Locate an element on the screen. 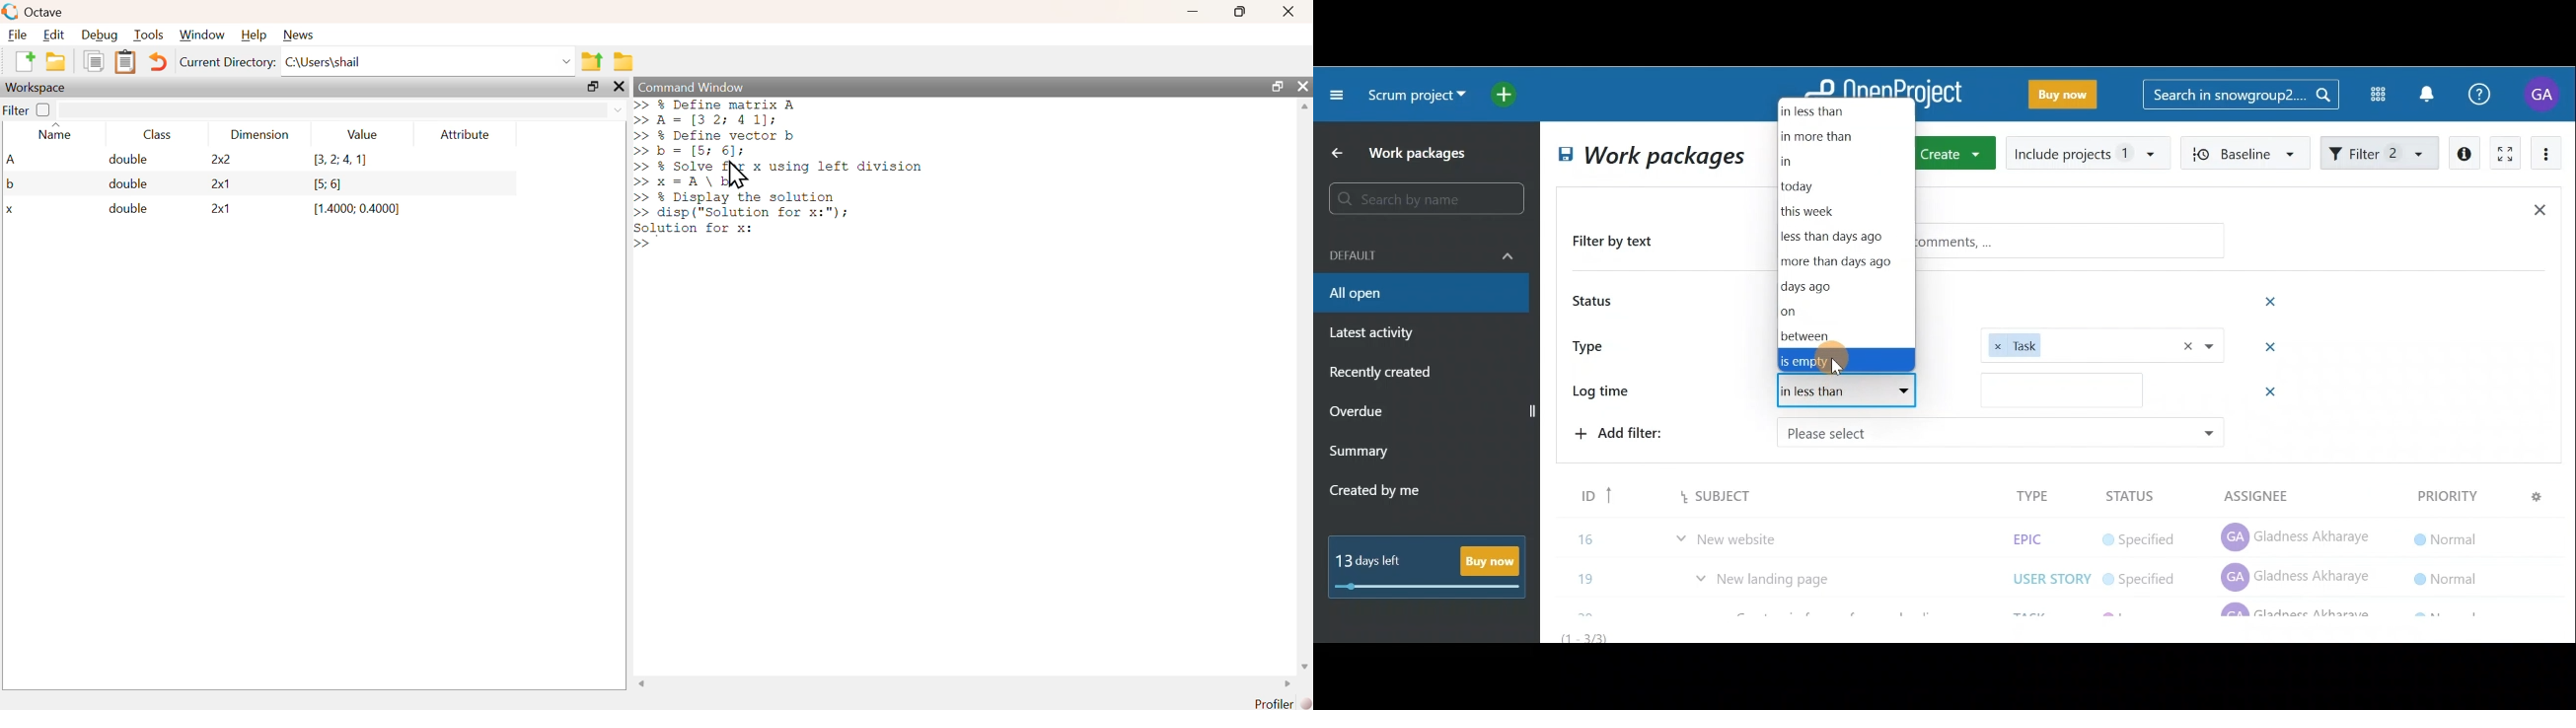 This screenshot has width=2576, height=728. one directory up is located at coordinates (594, 62).